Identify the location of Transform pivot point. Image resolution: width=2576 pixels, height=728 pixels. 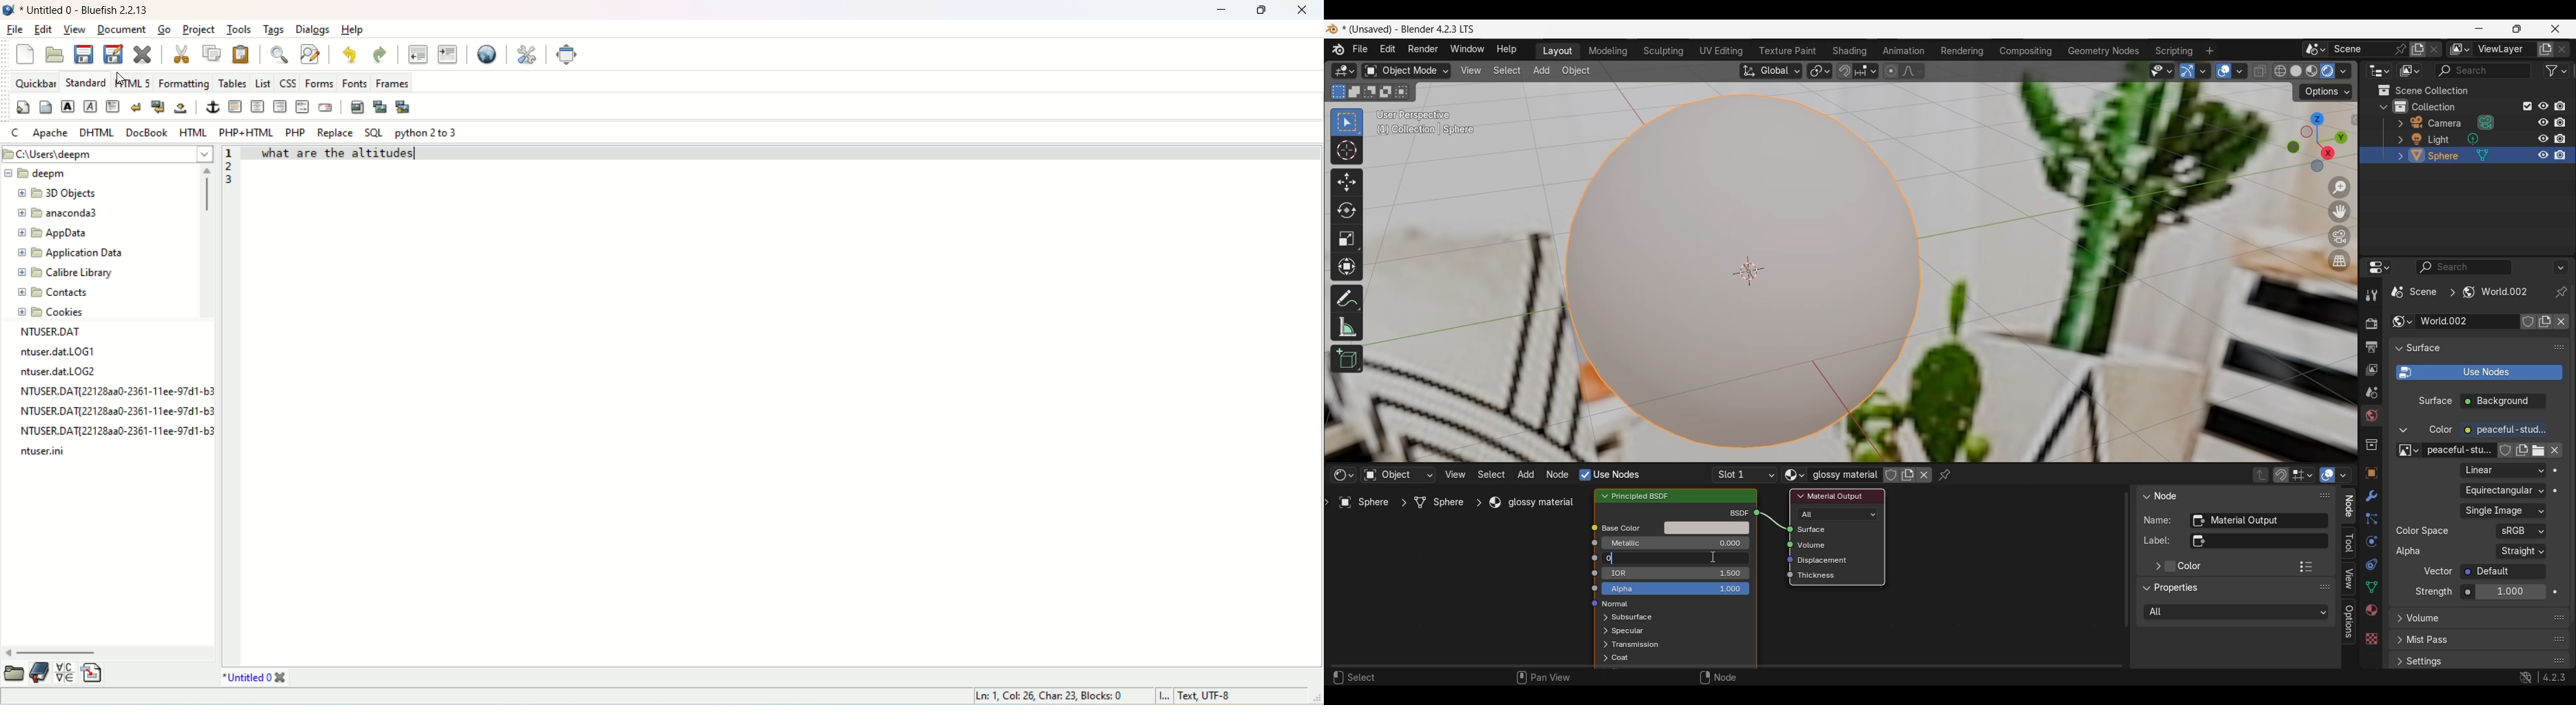
(1820, 71).